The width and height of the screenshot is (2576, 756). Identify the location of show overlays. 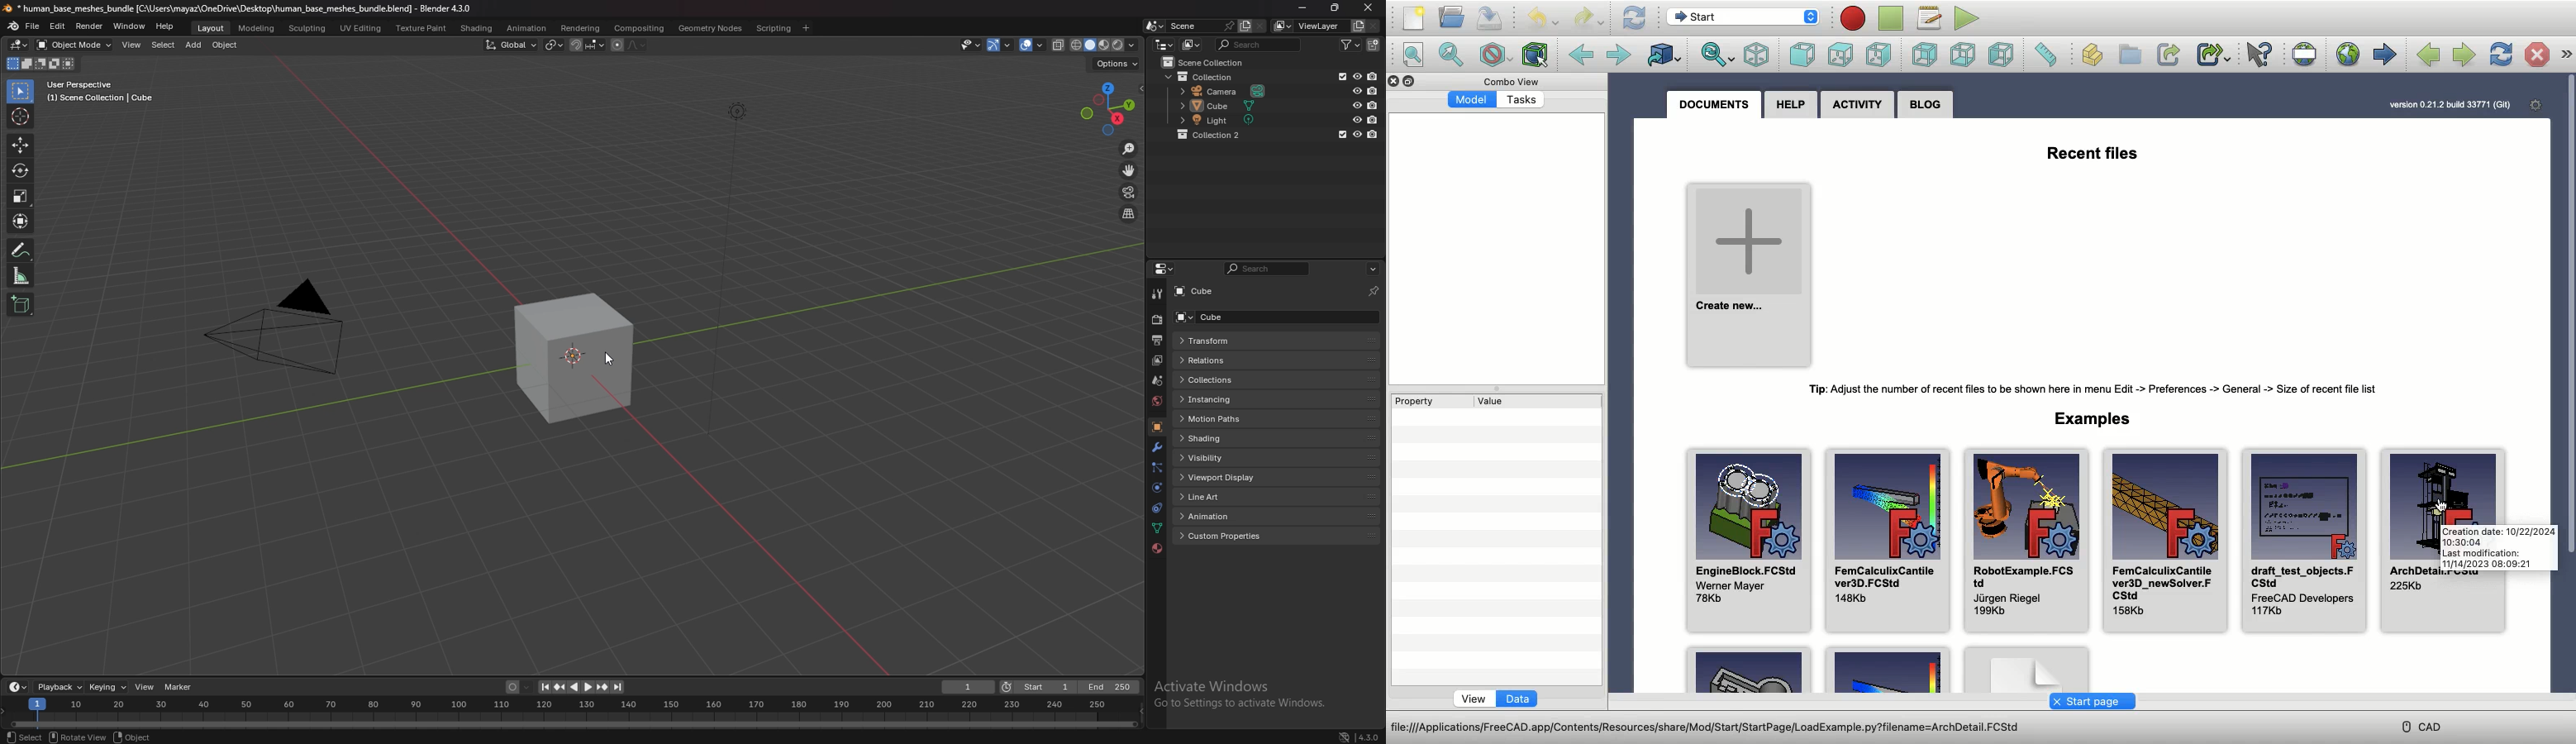
(1033, 44).